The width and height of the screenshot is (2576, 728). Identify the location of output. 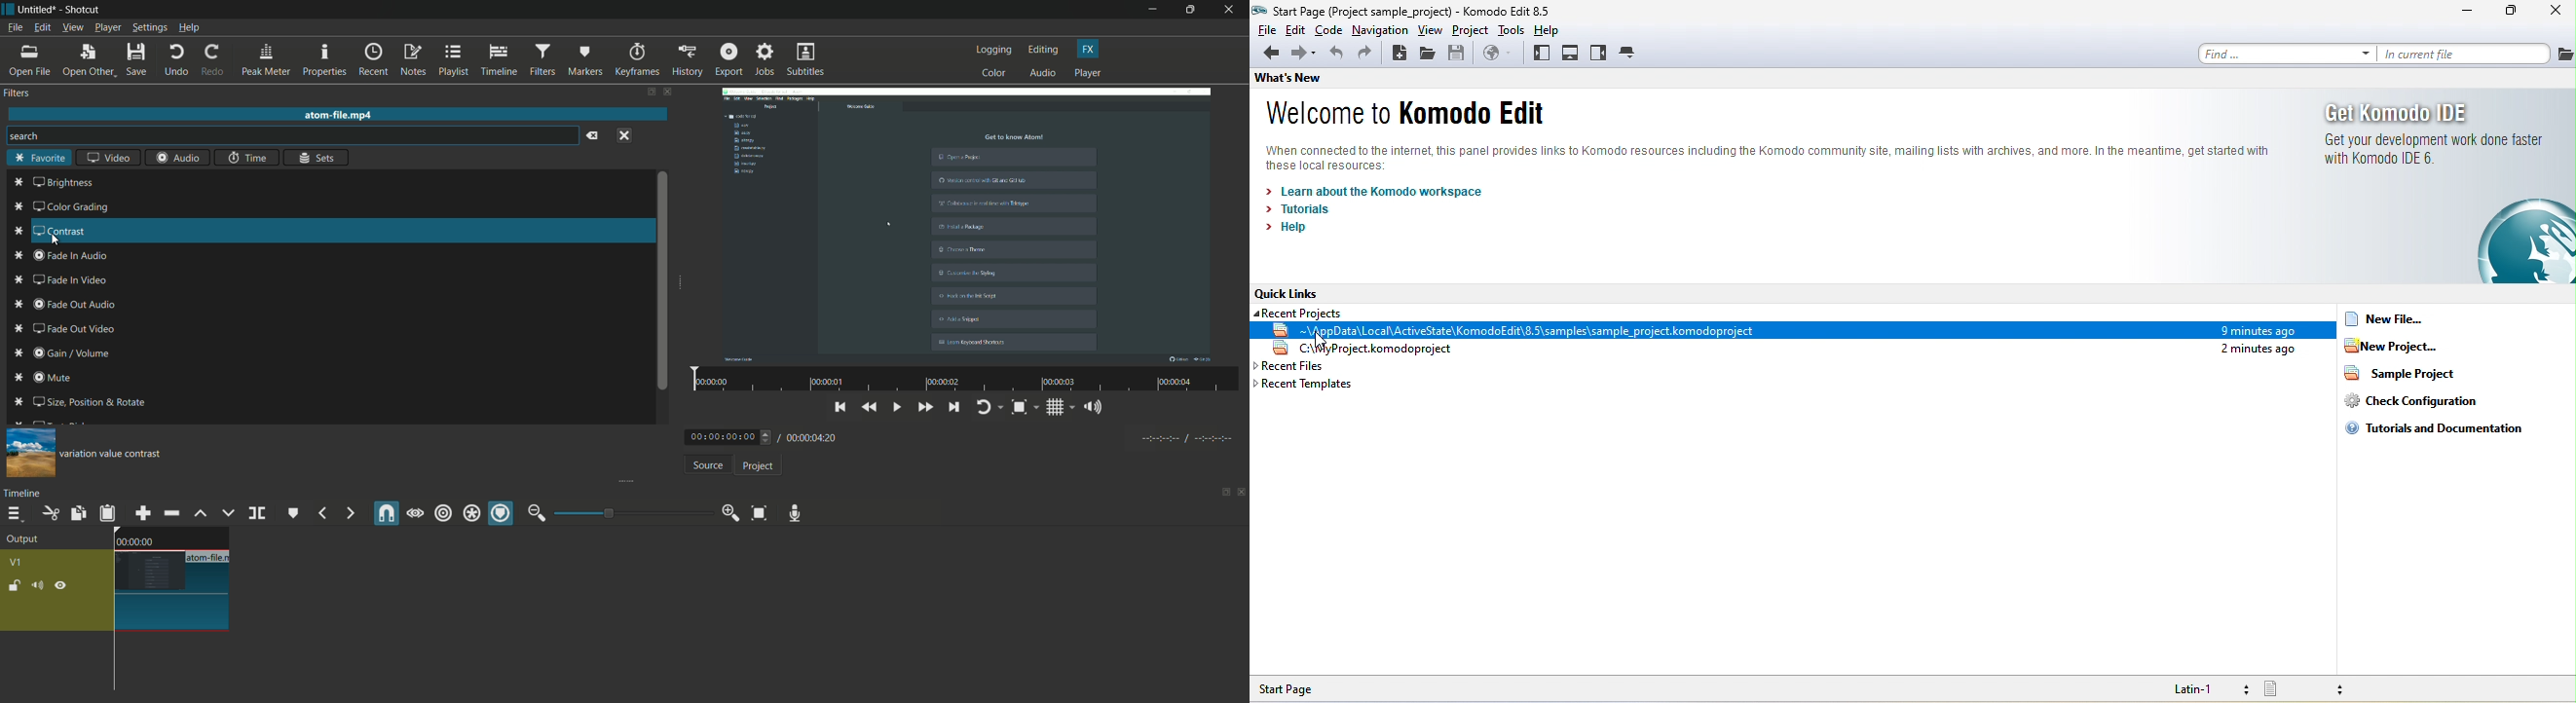
(27, 540).